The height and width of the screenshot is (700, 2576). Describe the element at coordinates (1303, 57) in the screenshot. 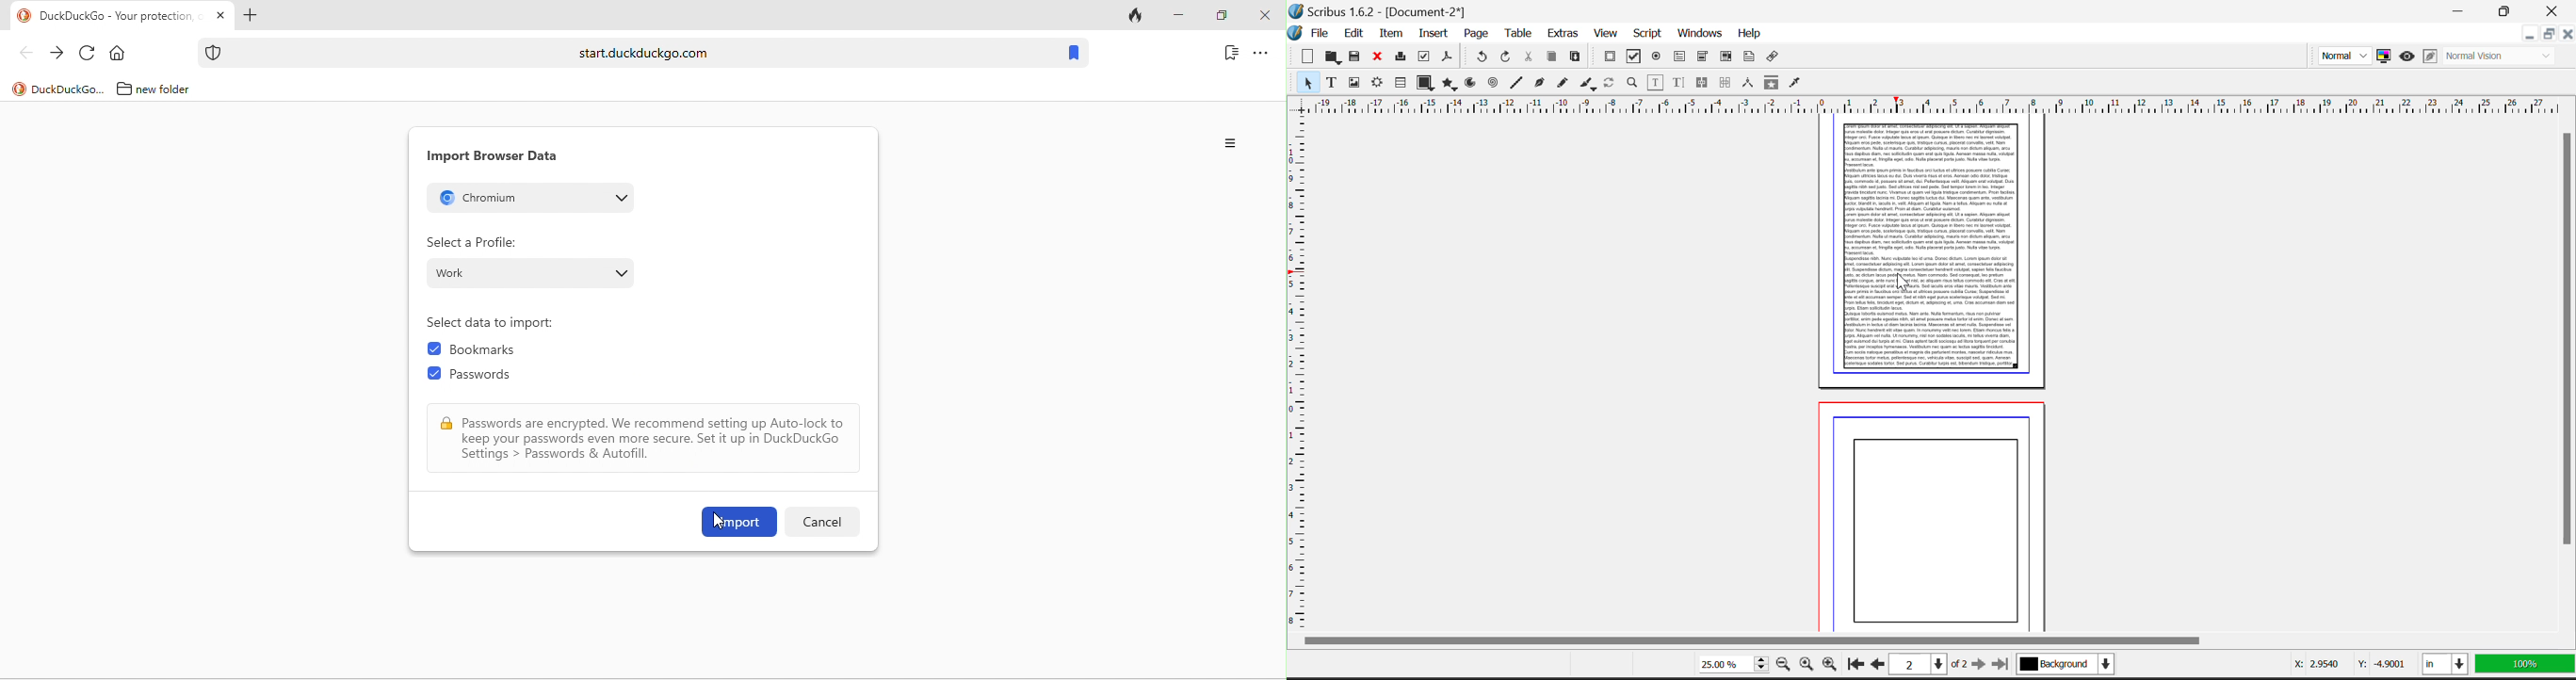

I see `New` at that location.